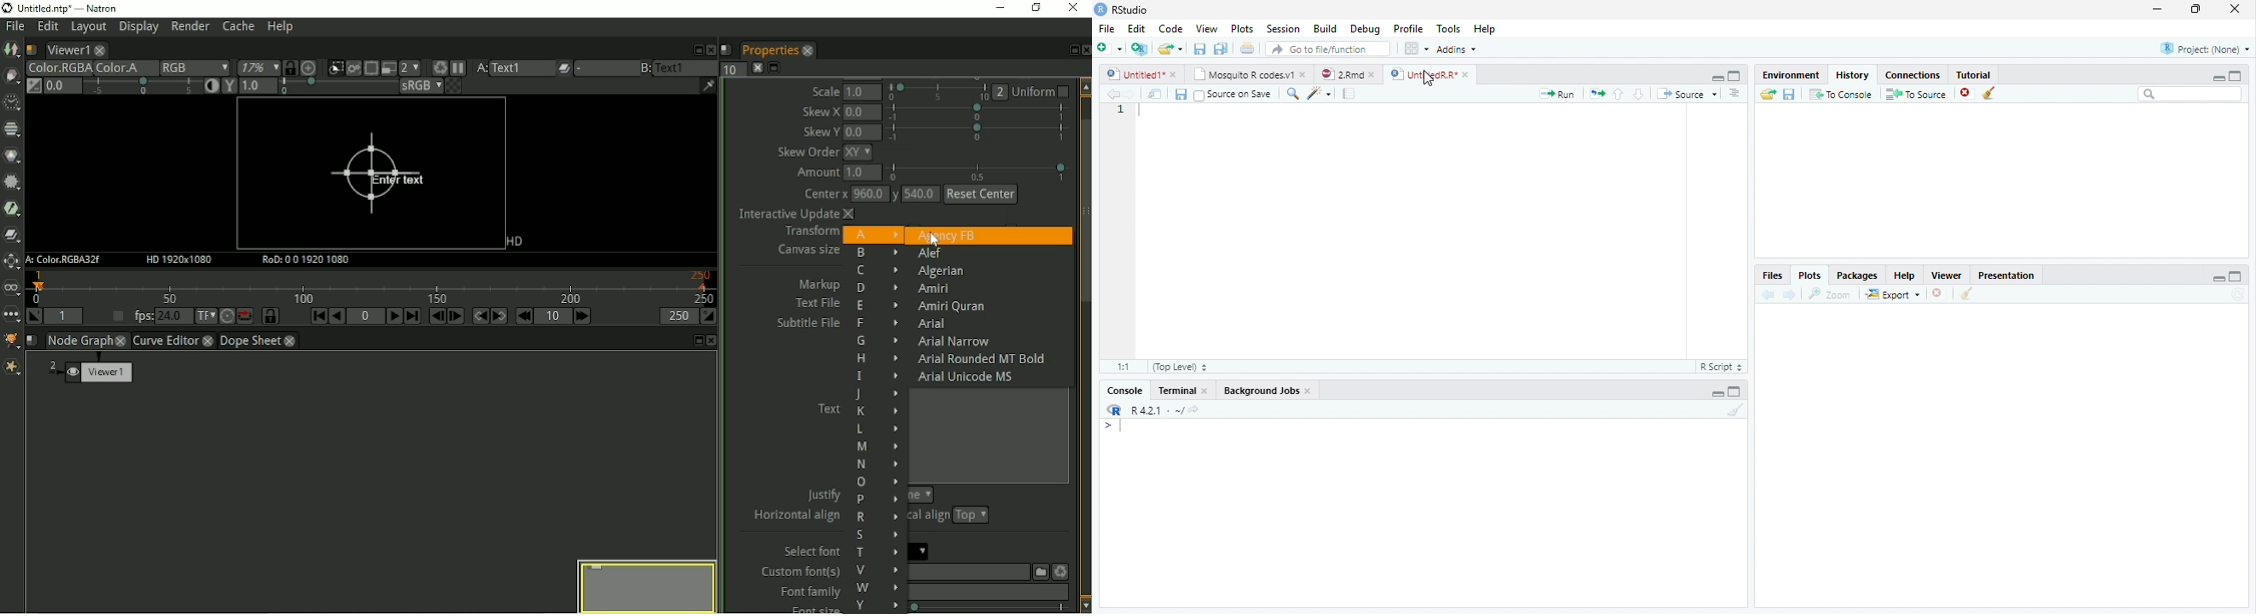 The image size is (2268, 616). What do you see at coordinates (1466, 74) in the screenshot?
I see `close` at bounding box center [1466, 74].